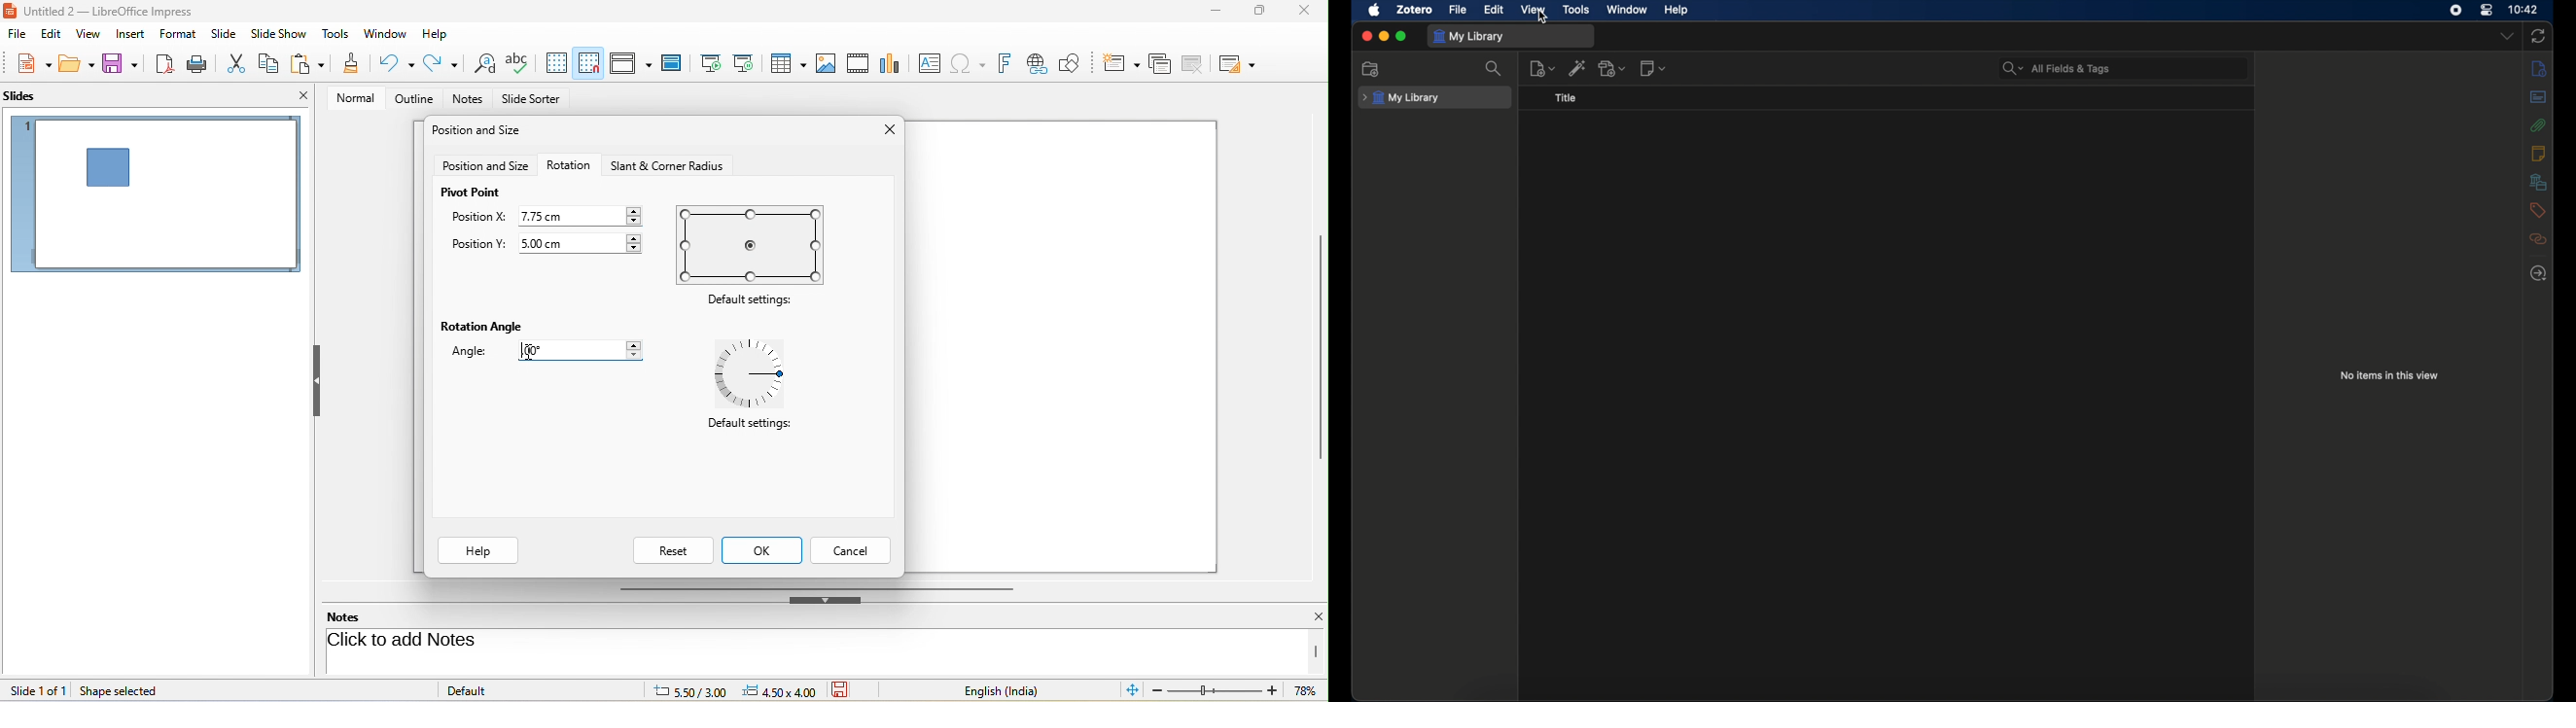 Image resolution: width=2576 pixels, height=728 pixels. Describe the element at coordinates (2539, 274) in the screenshot. I see `locate` at that location.